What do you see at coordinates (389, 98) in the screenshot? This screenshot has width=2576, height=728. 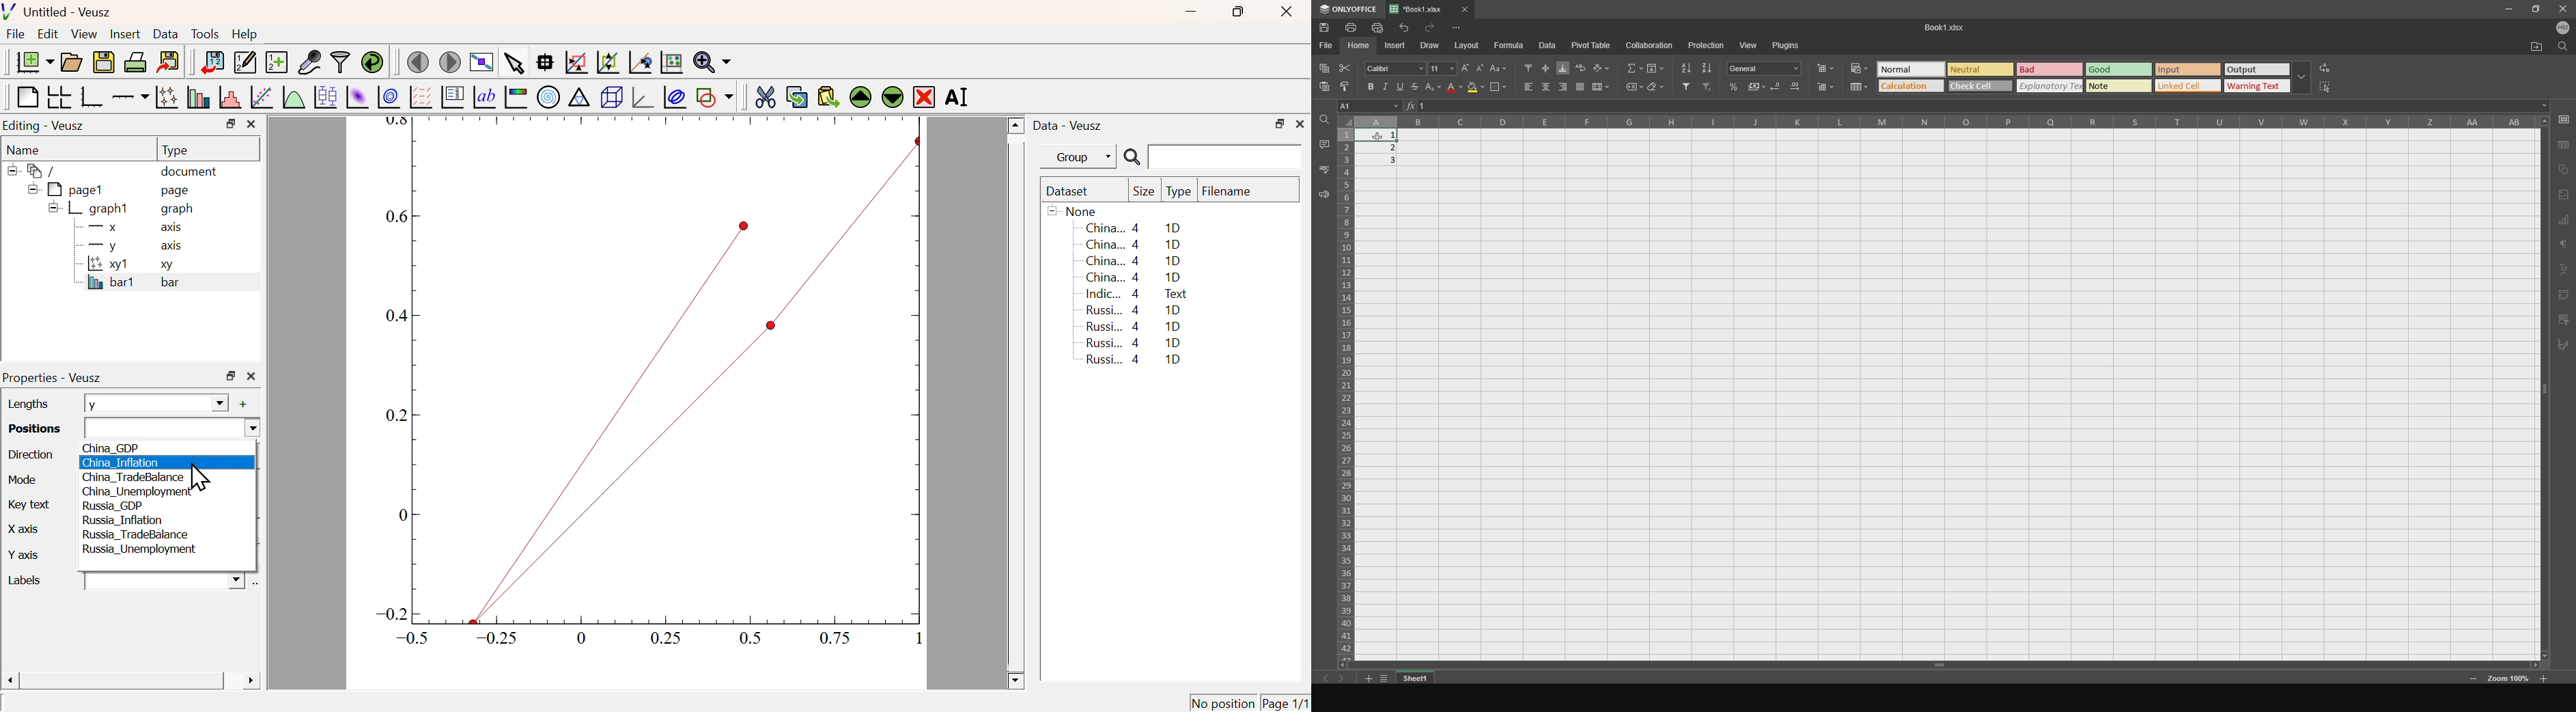 I see `Plot 2D set as contours` at bounding box center [389, 98].